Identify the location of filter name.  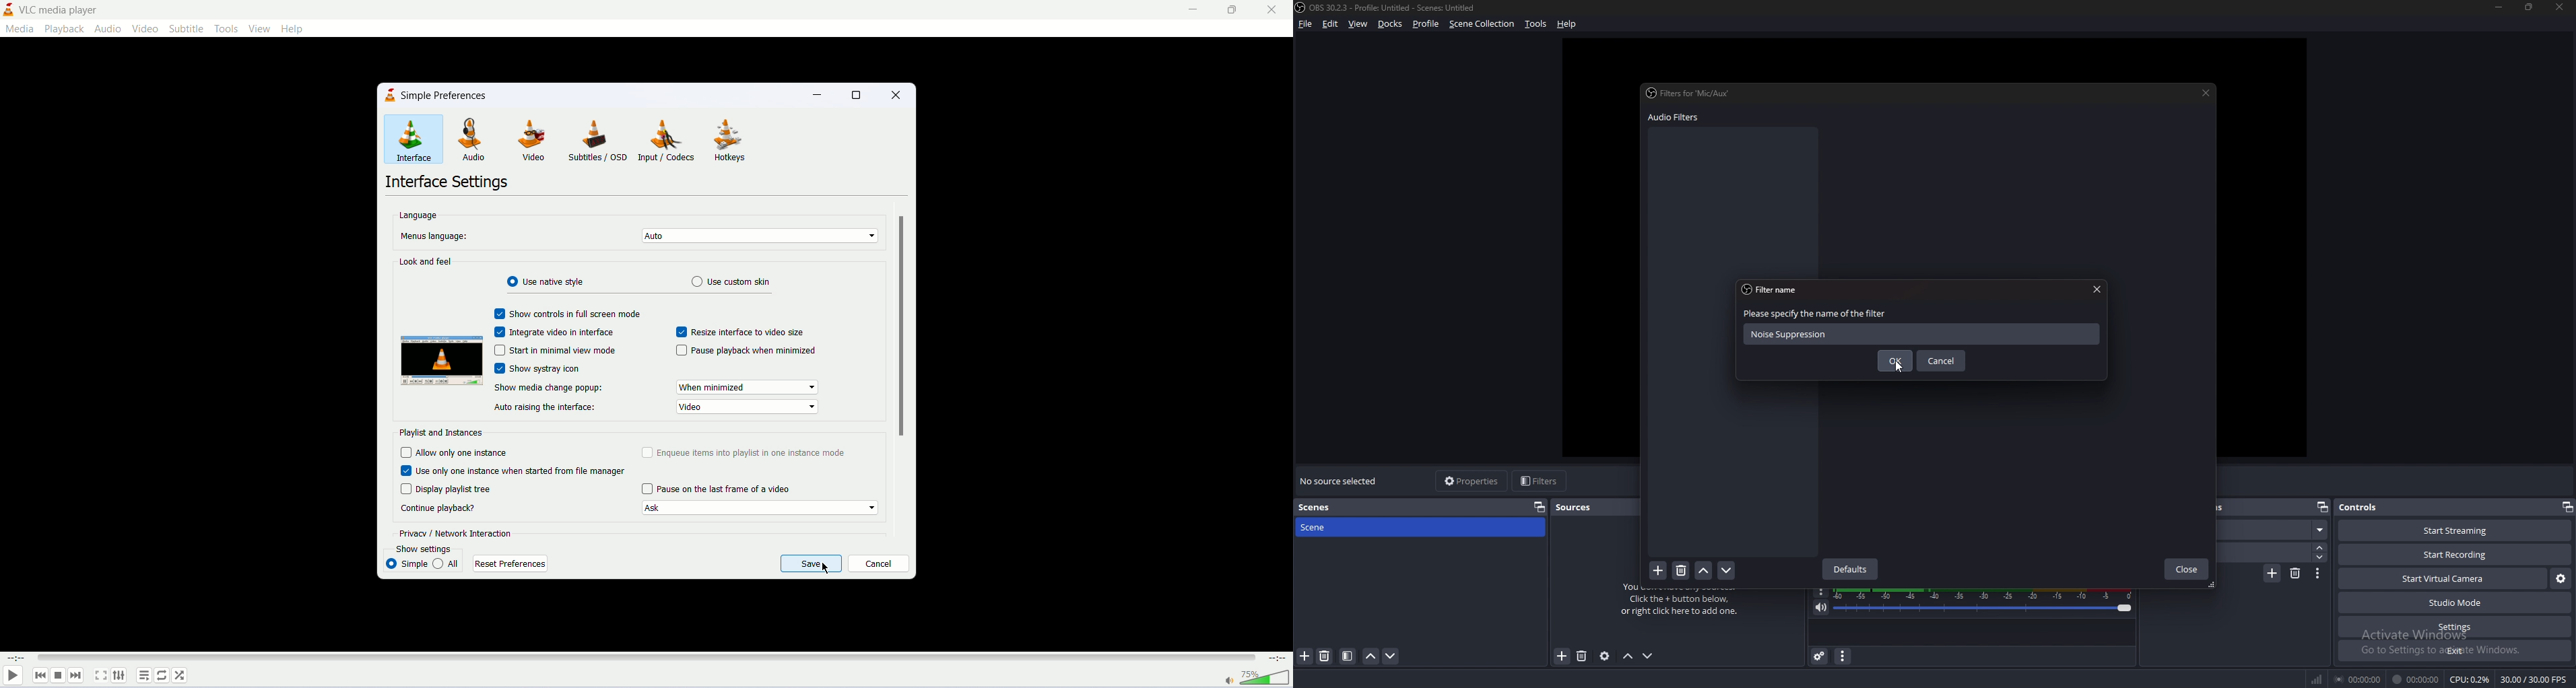
(1776, 289).